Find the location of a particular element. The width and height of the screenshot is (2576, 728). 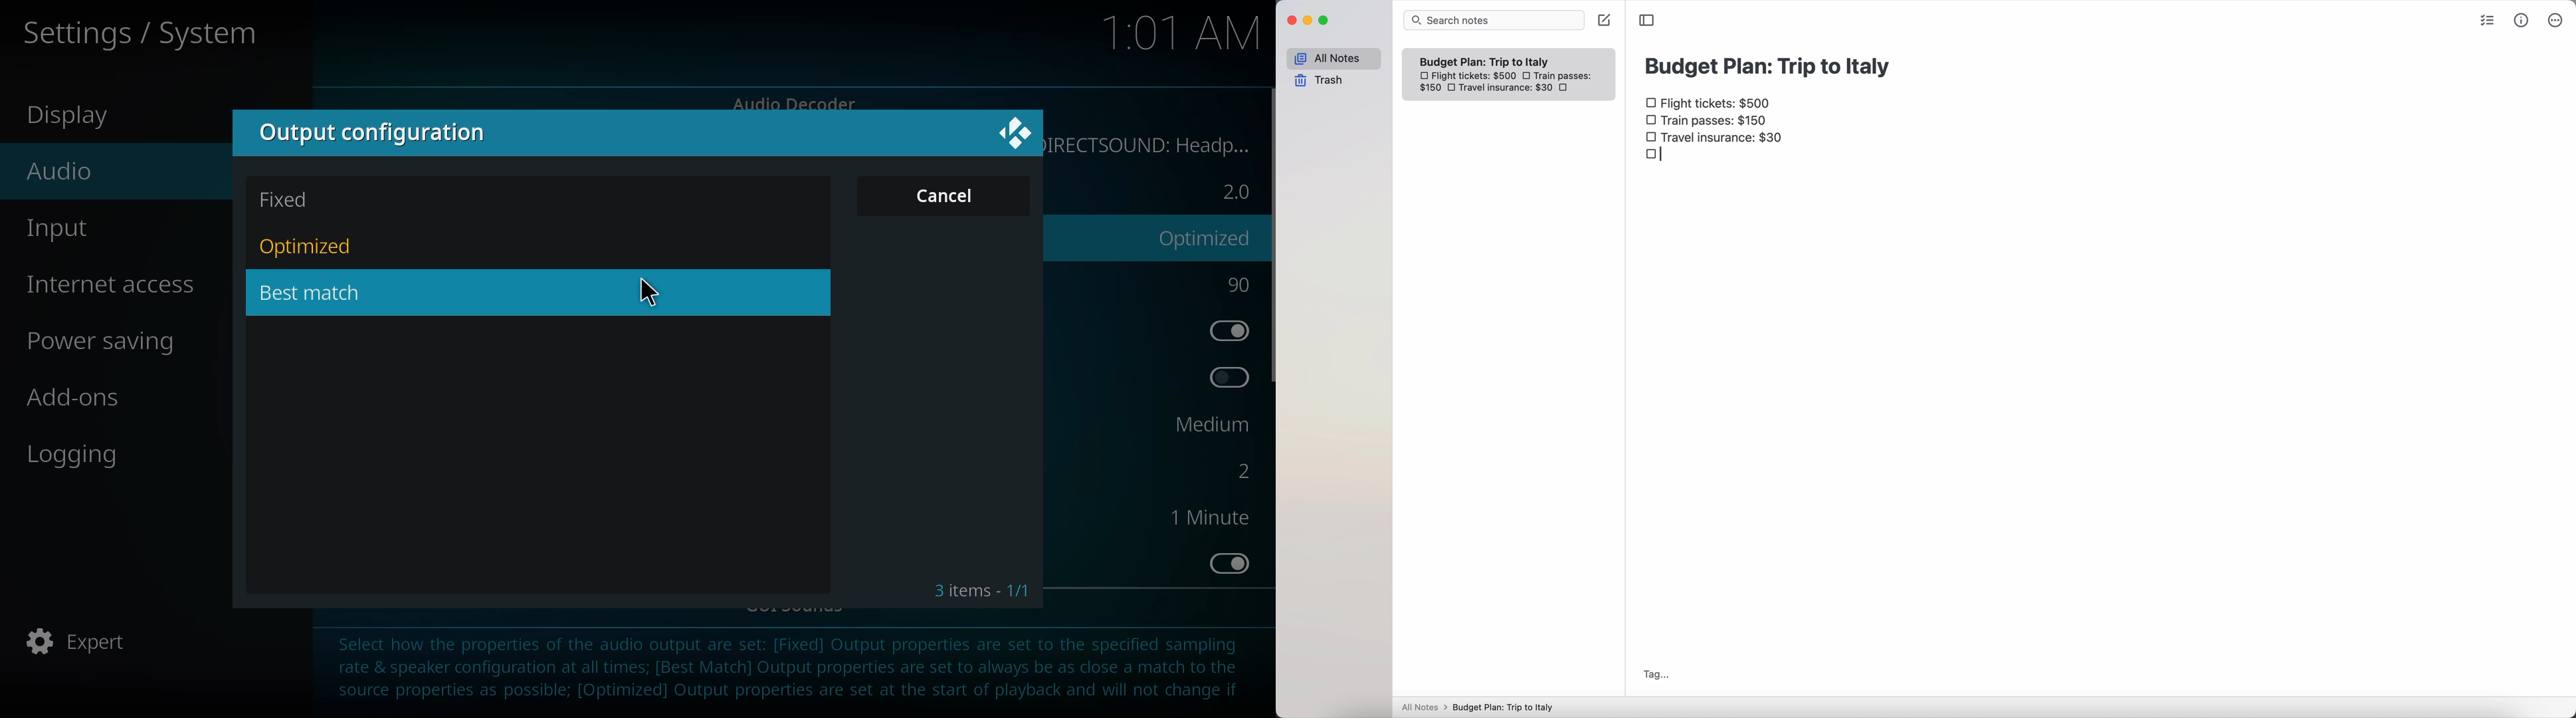

cancel is located at coordinates (947, 198).